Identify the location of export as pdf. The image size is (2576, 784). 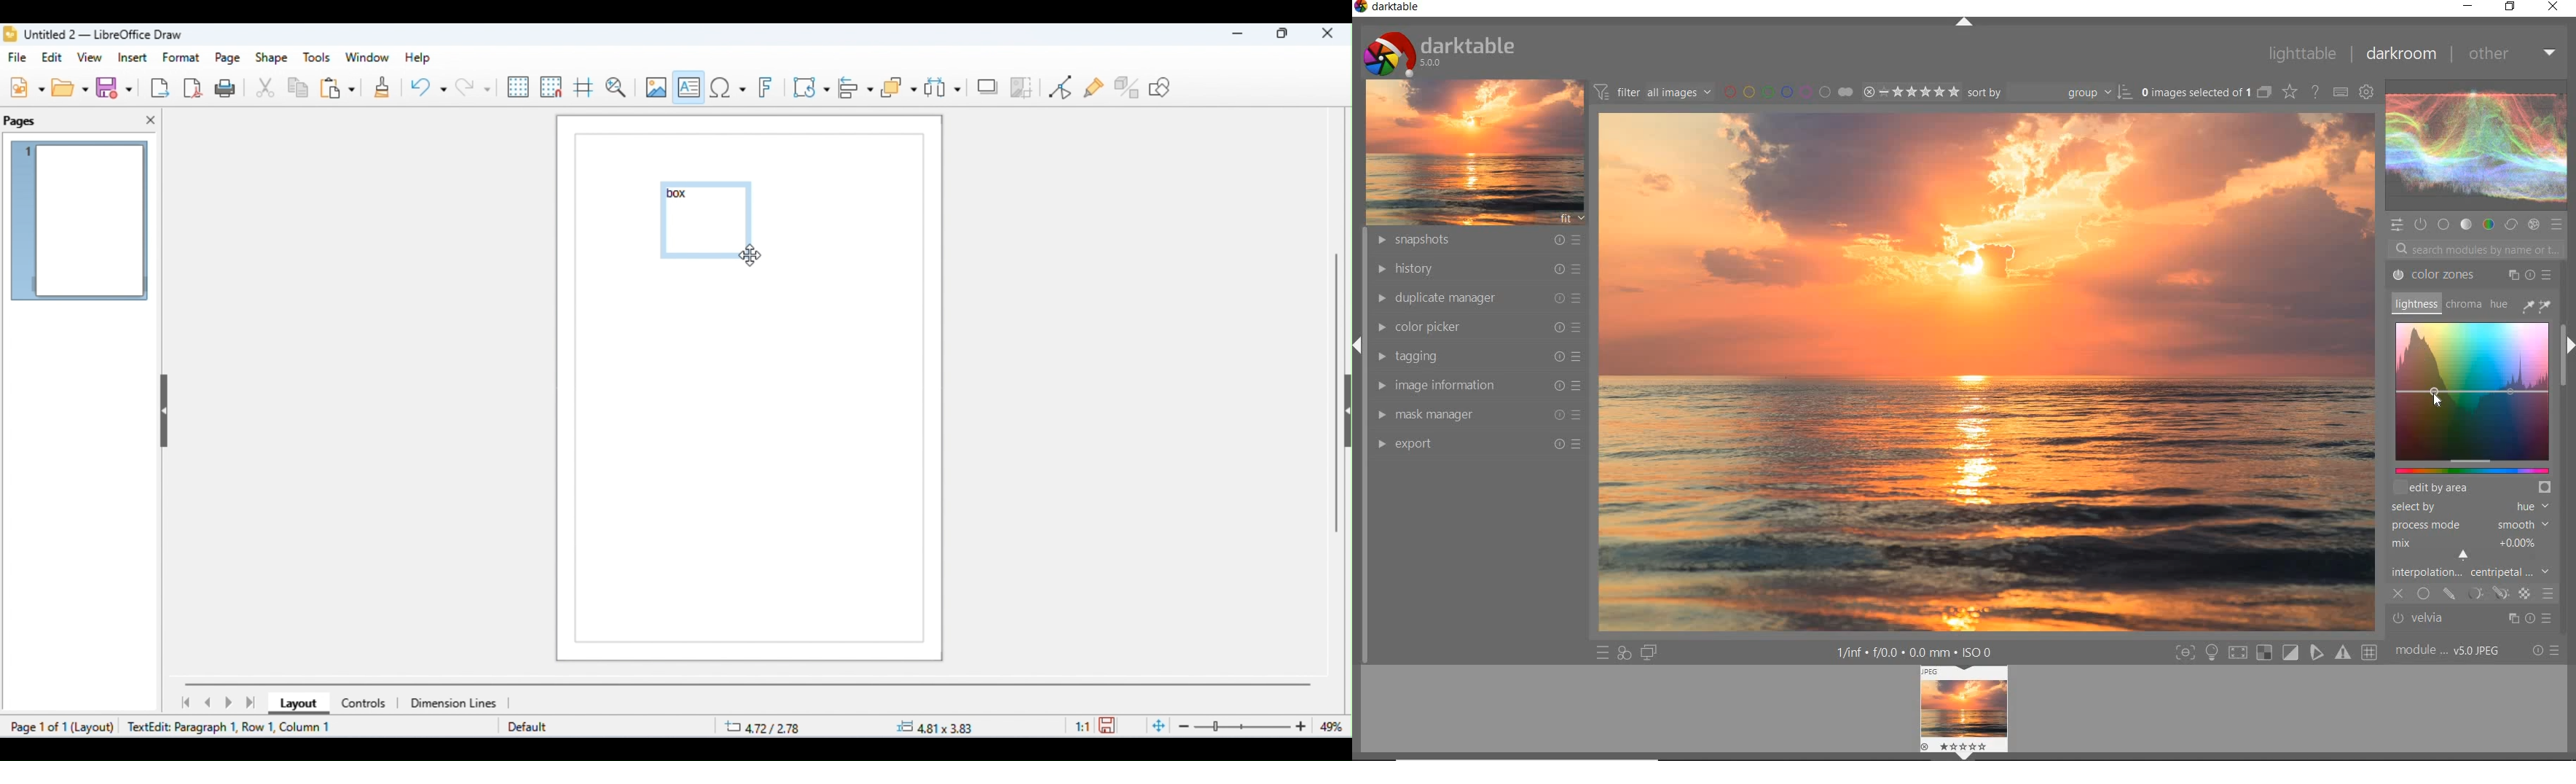
(194, 87).